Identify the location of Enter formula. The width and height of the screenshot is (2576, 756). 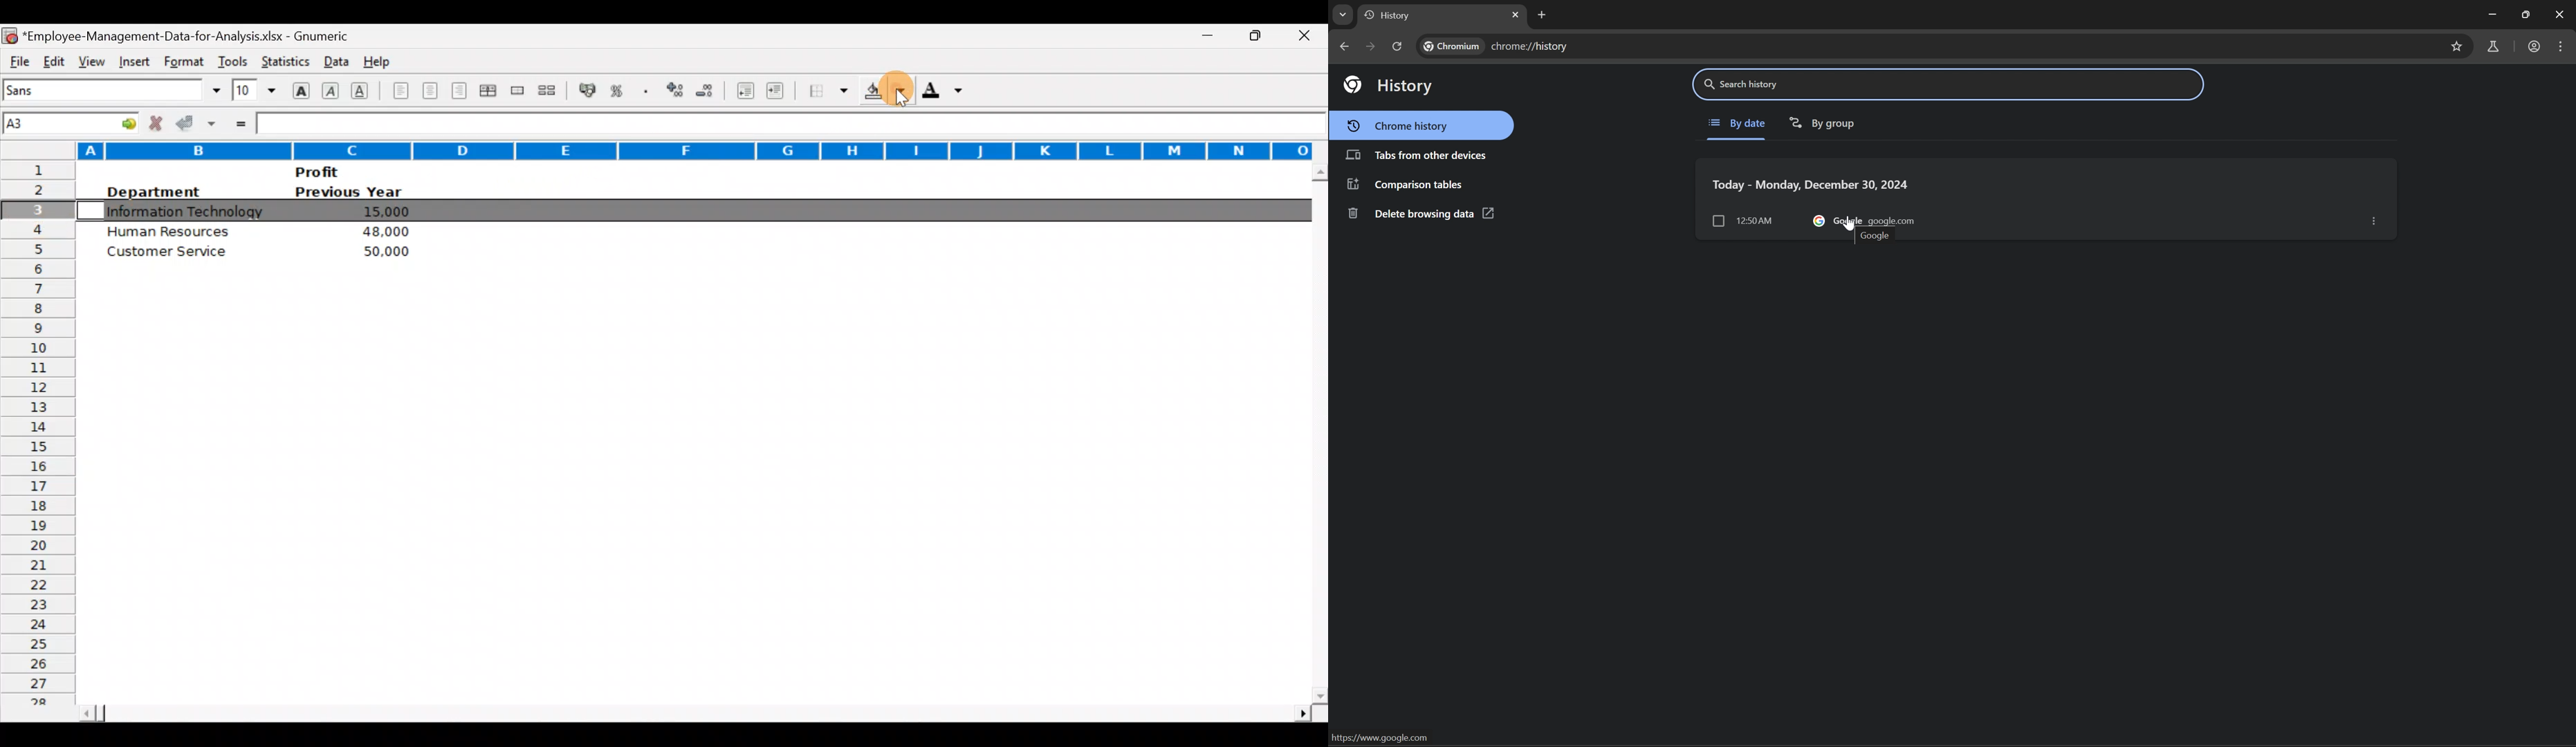
(239, 122).